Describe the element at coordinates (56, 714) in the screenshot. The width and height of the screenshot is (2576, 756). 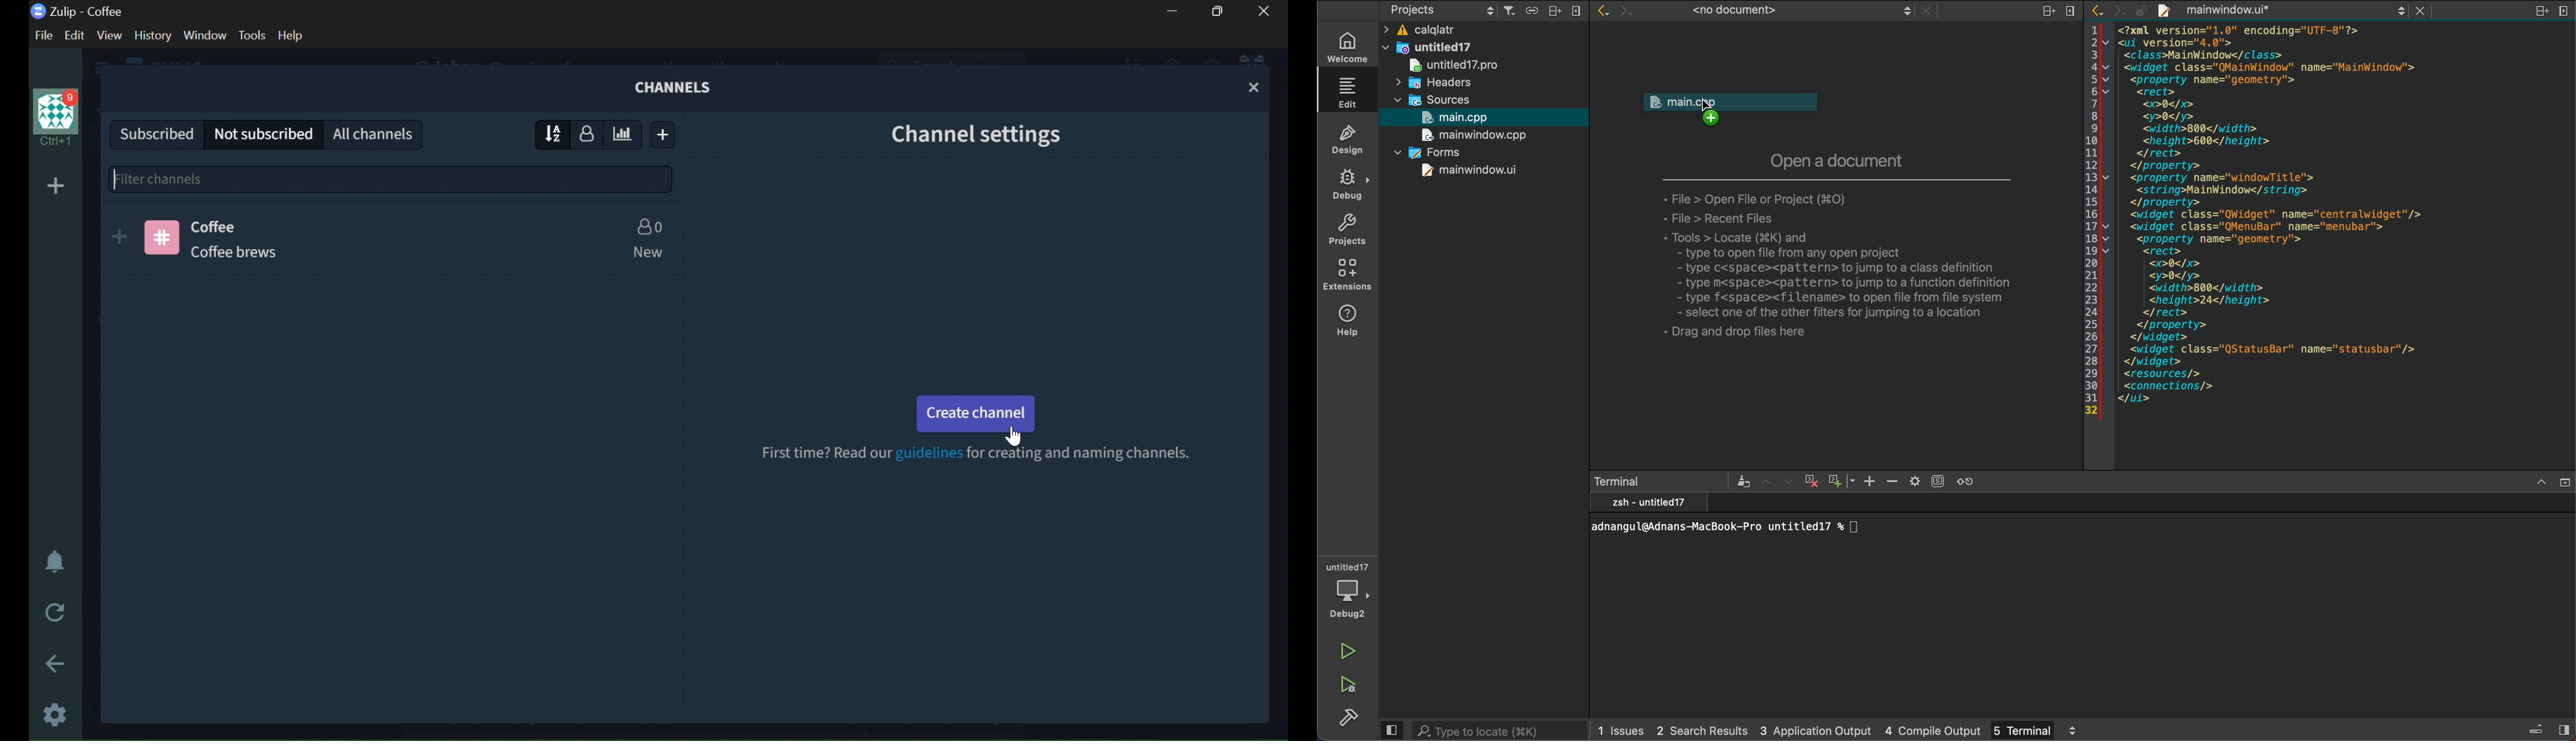
I see `SETTINGS` at that location.